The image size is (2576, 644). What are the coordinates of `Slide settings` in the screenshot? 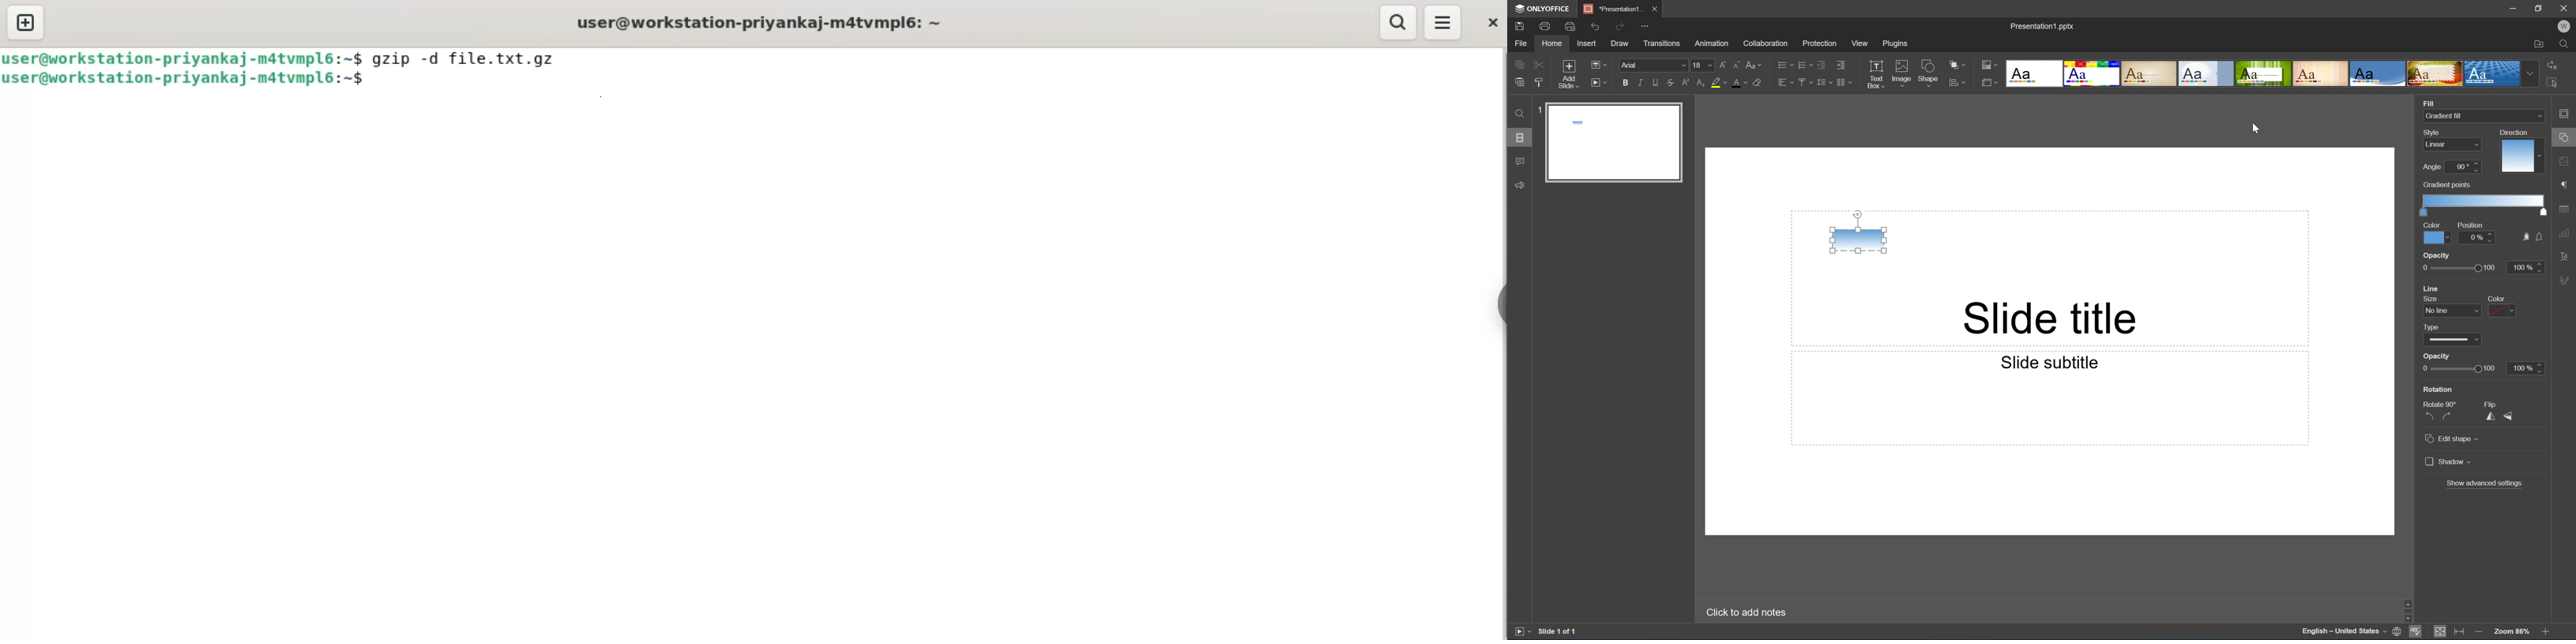 It's located at (2567, 114).